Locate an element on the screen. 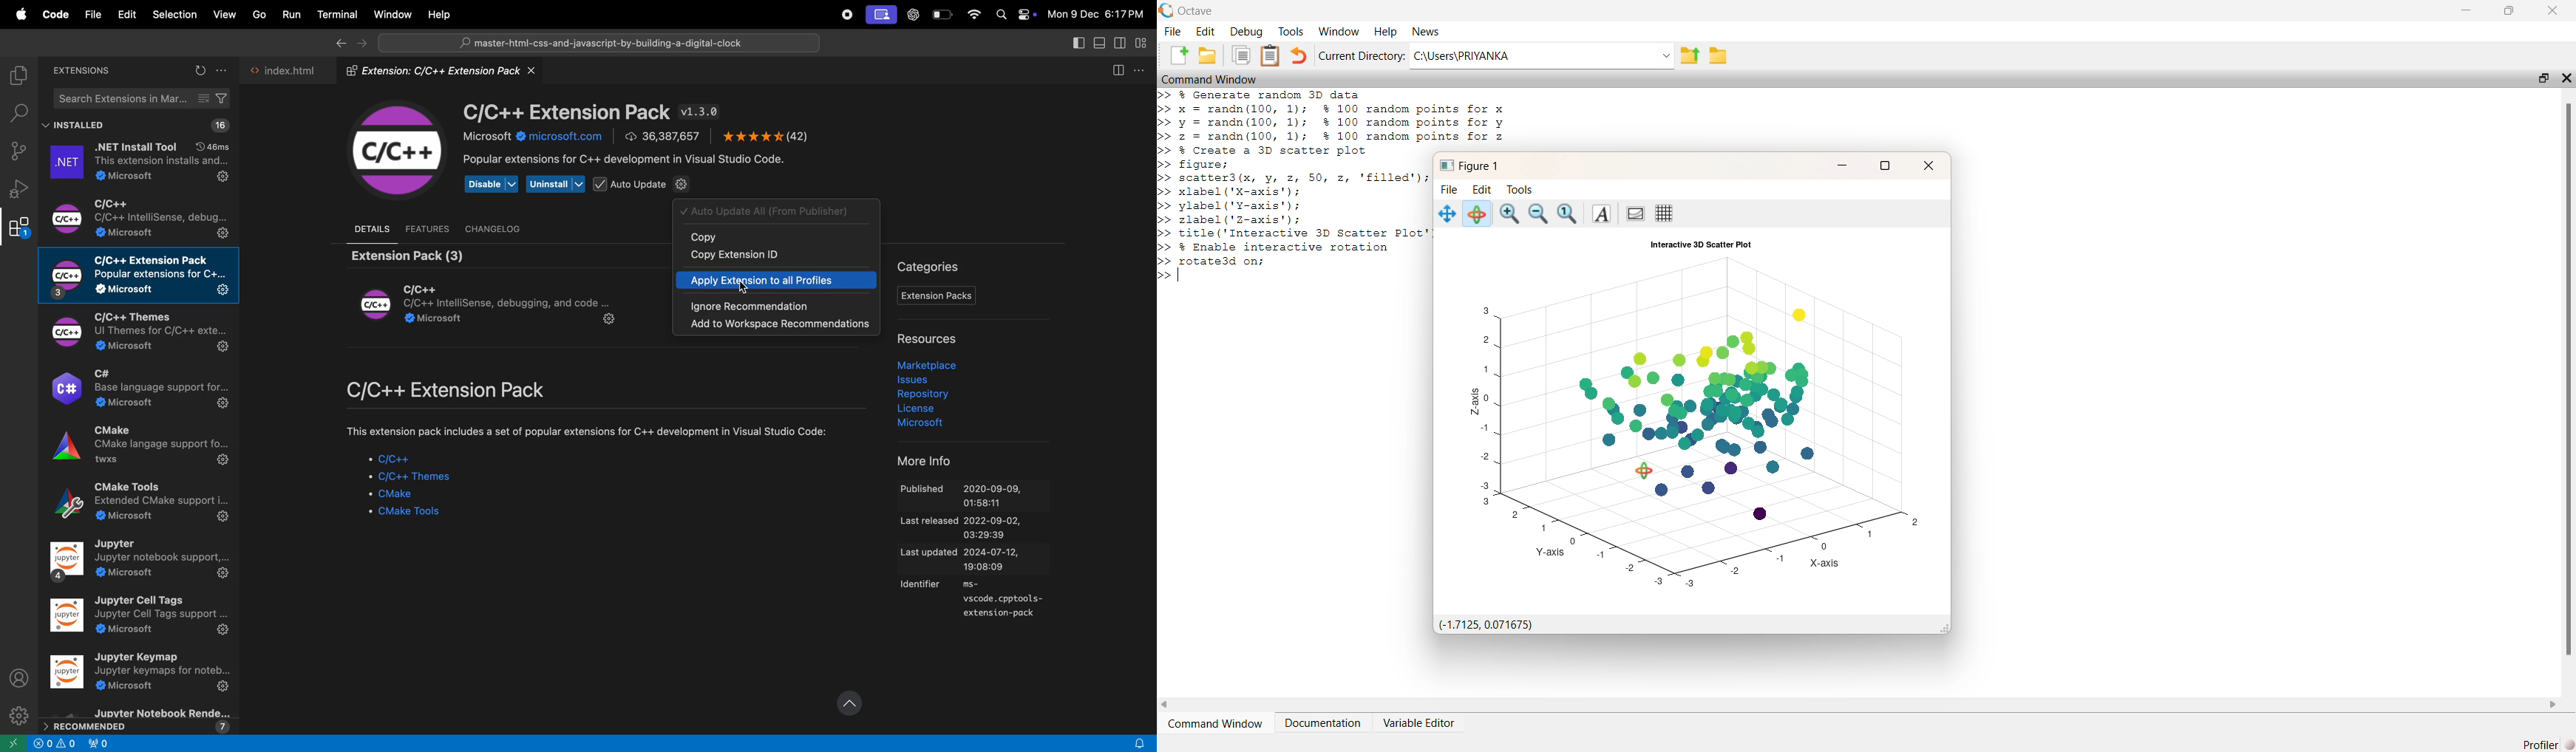 The height and width of the screenshot is (756, 2576). source control is located at coordinates (18, 151).